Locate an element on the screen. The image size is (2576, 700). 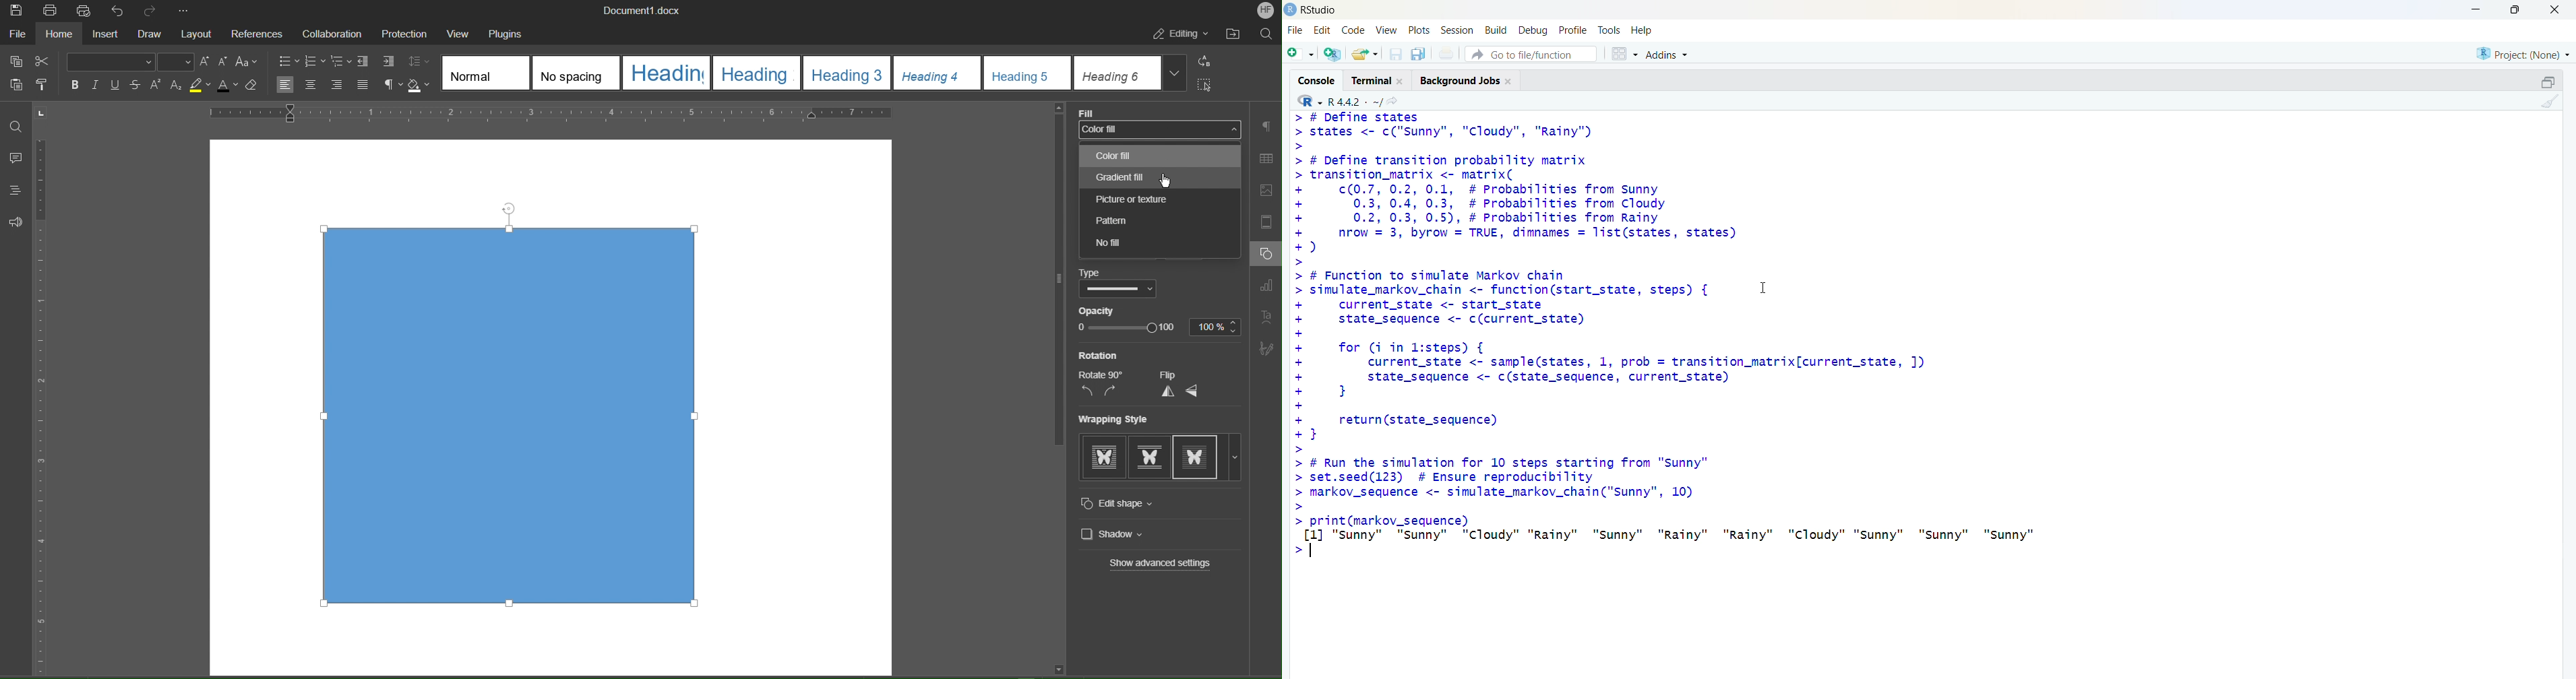
R 4.4.2 is located at coordinates (1340, 100).